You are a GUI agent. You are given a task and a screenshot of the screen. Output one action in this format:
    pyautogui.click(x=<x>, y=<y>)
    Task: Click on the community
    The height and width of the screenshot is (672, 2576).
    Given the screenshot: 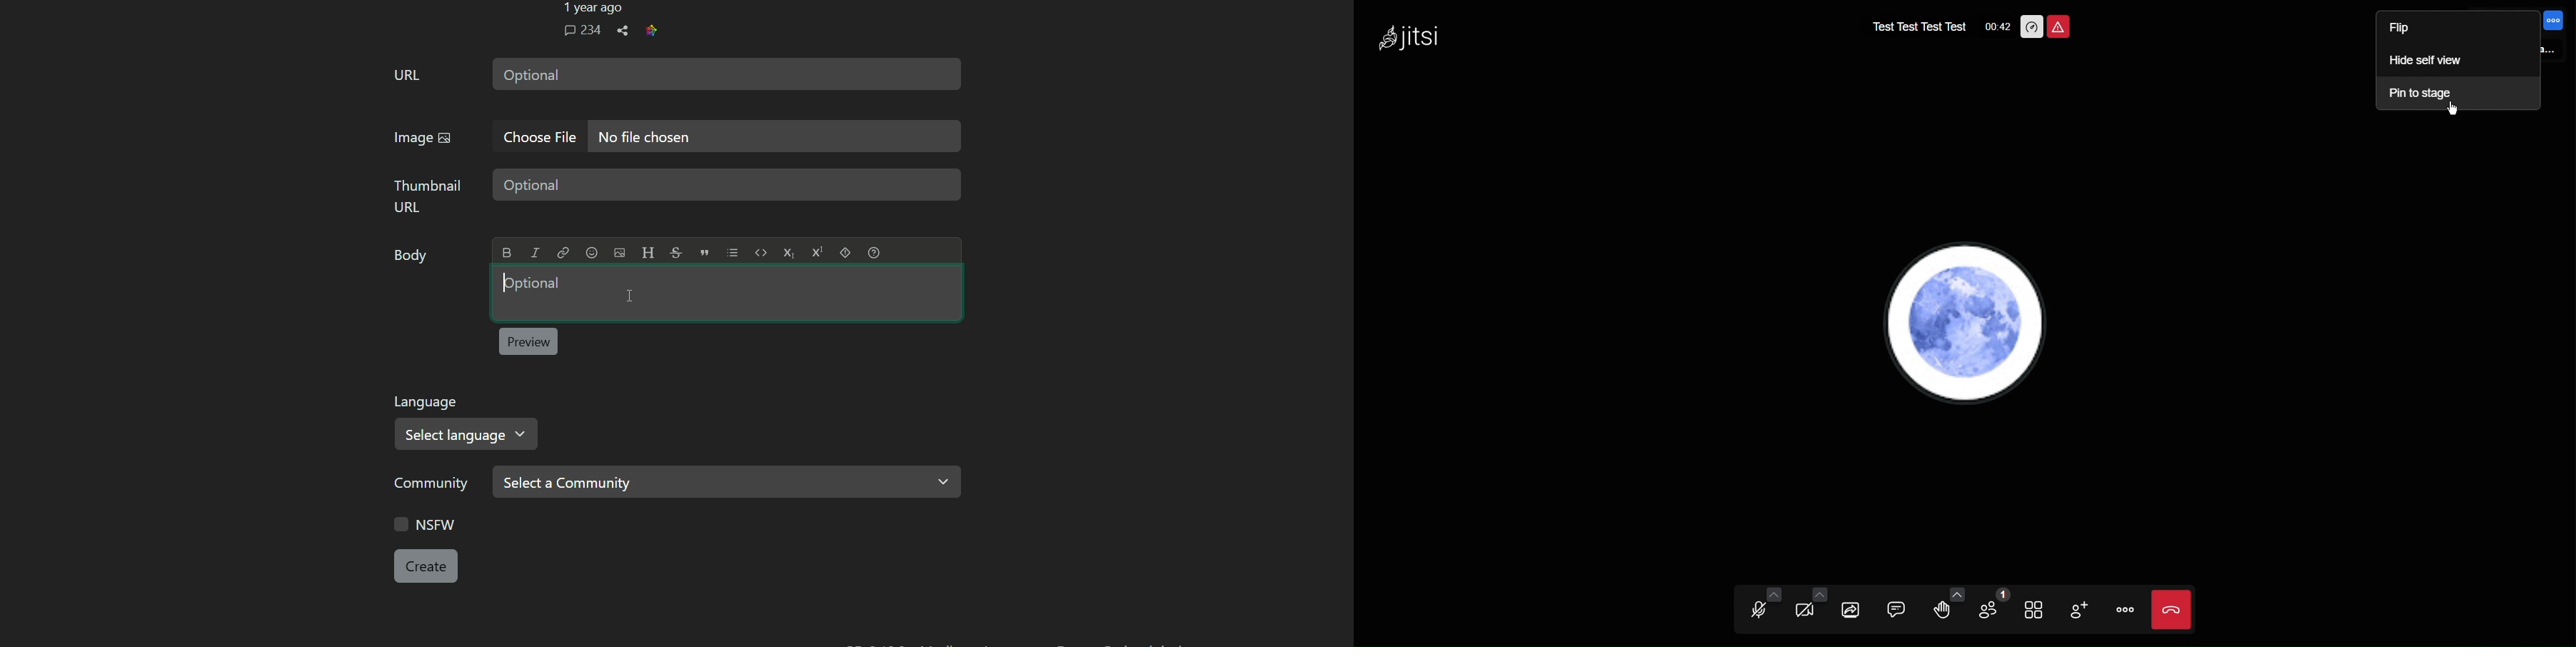 What is the action you would take?
    pyautogui.click(x=433, y=486)
    